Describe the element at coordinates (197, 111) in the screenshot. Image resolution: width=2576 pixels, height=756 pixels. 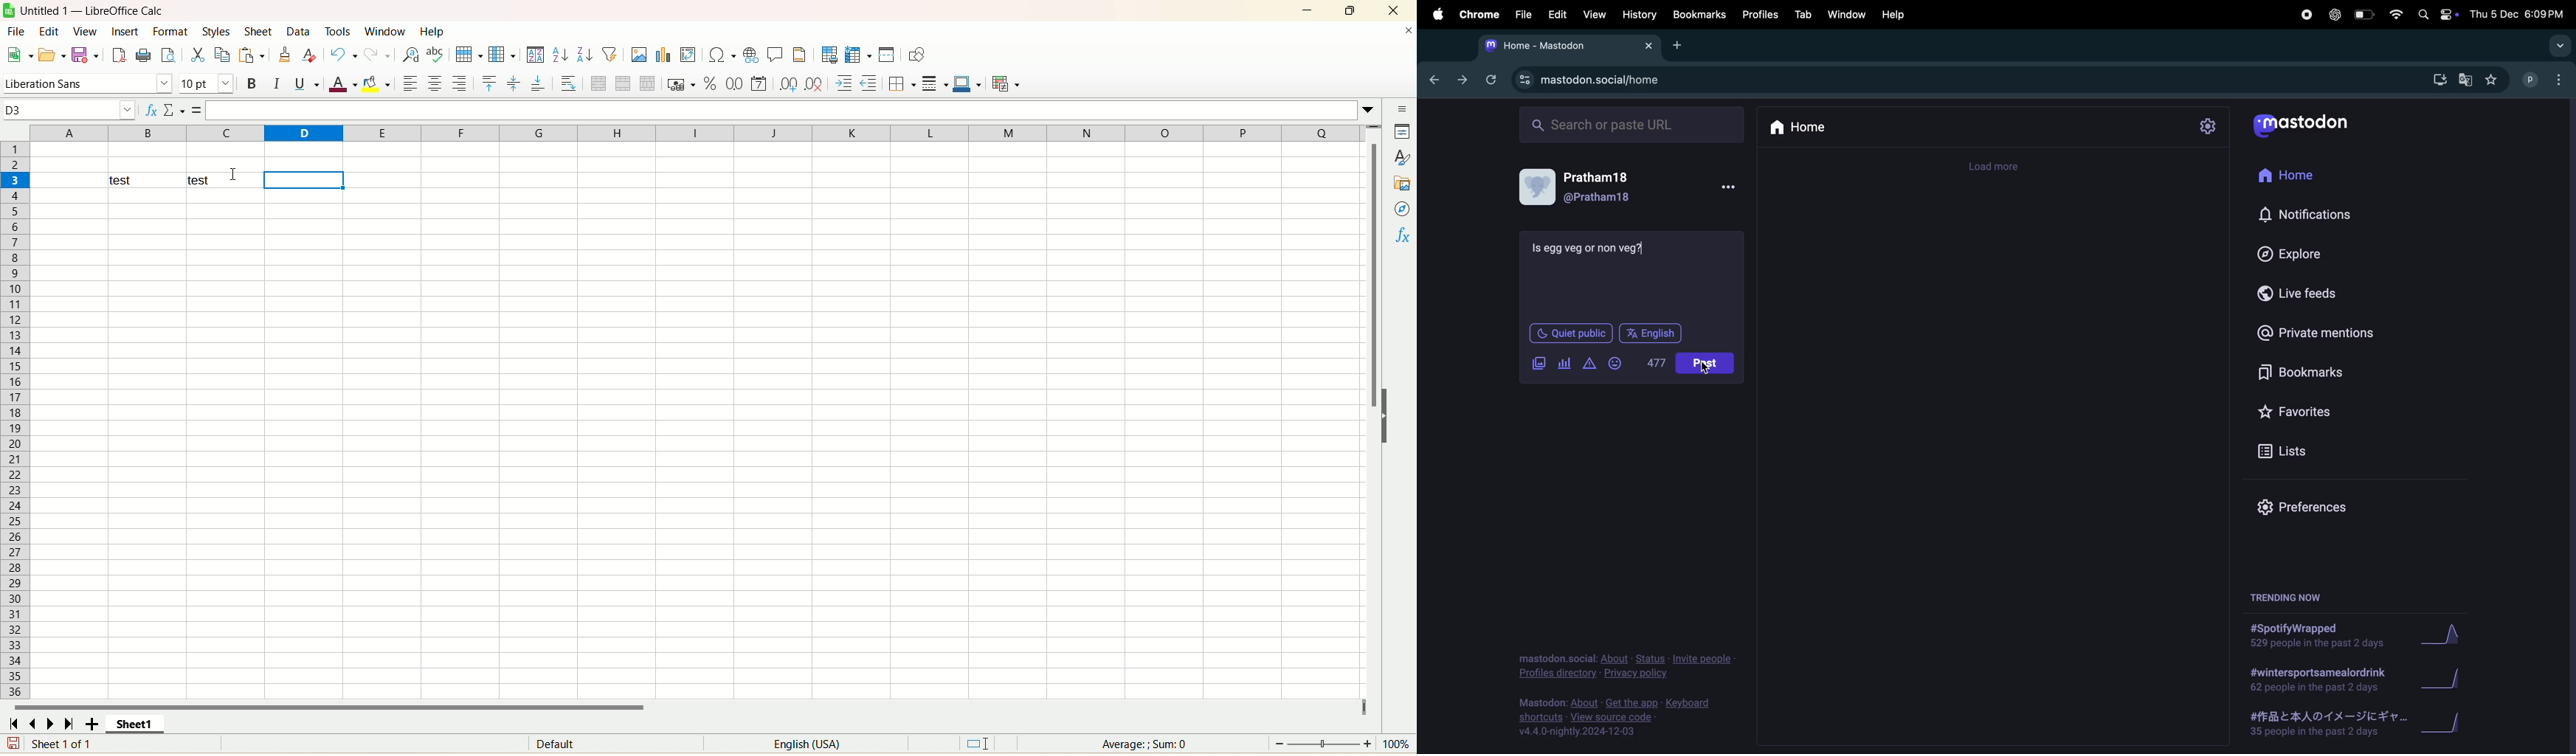
I see `Formula` at that location.